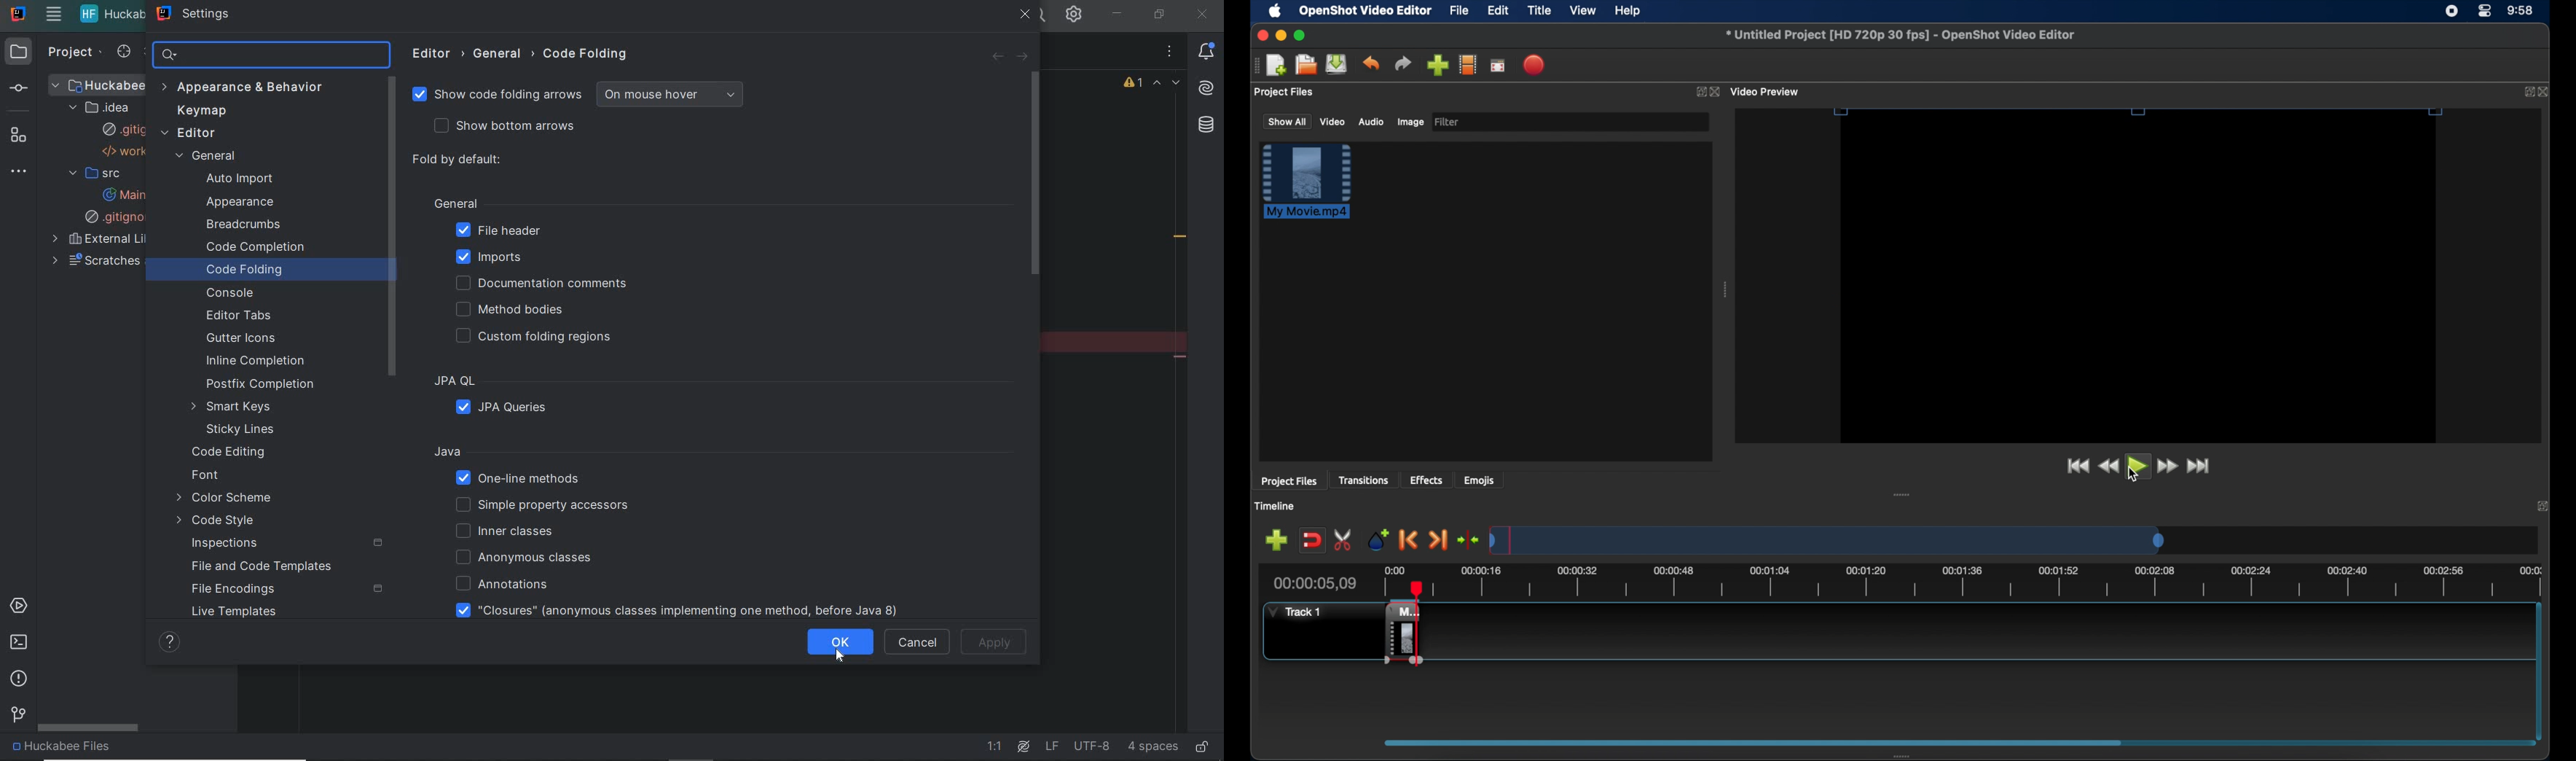  Describe the element at coordinates (1987, 582) in the screenshot. I see `timeline scale` at that location.